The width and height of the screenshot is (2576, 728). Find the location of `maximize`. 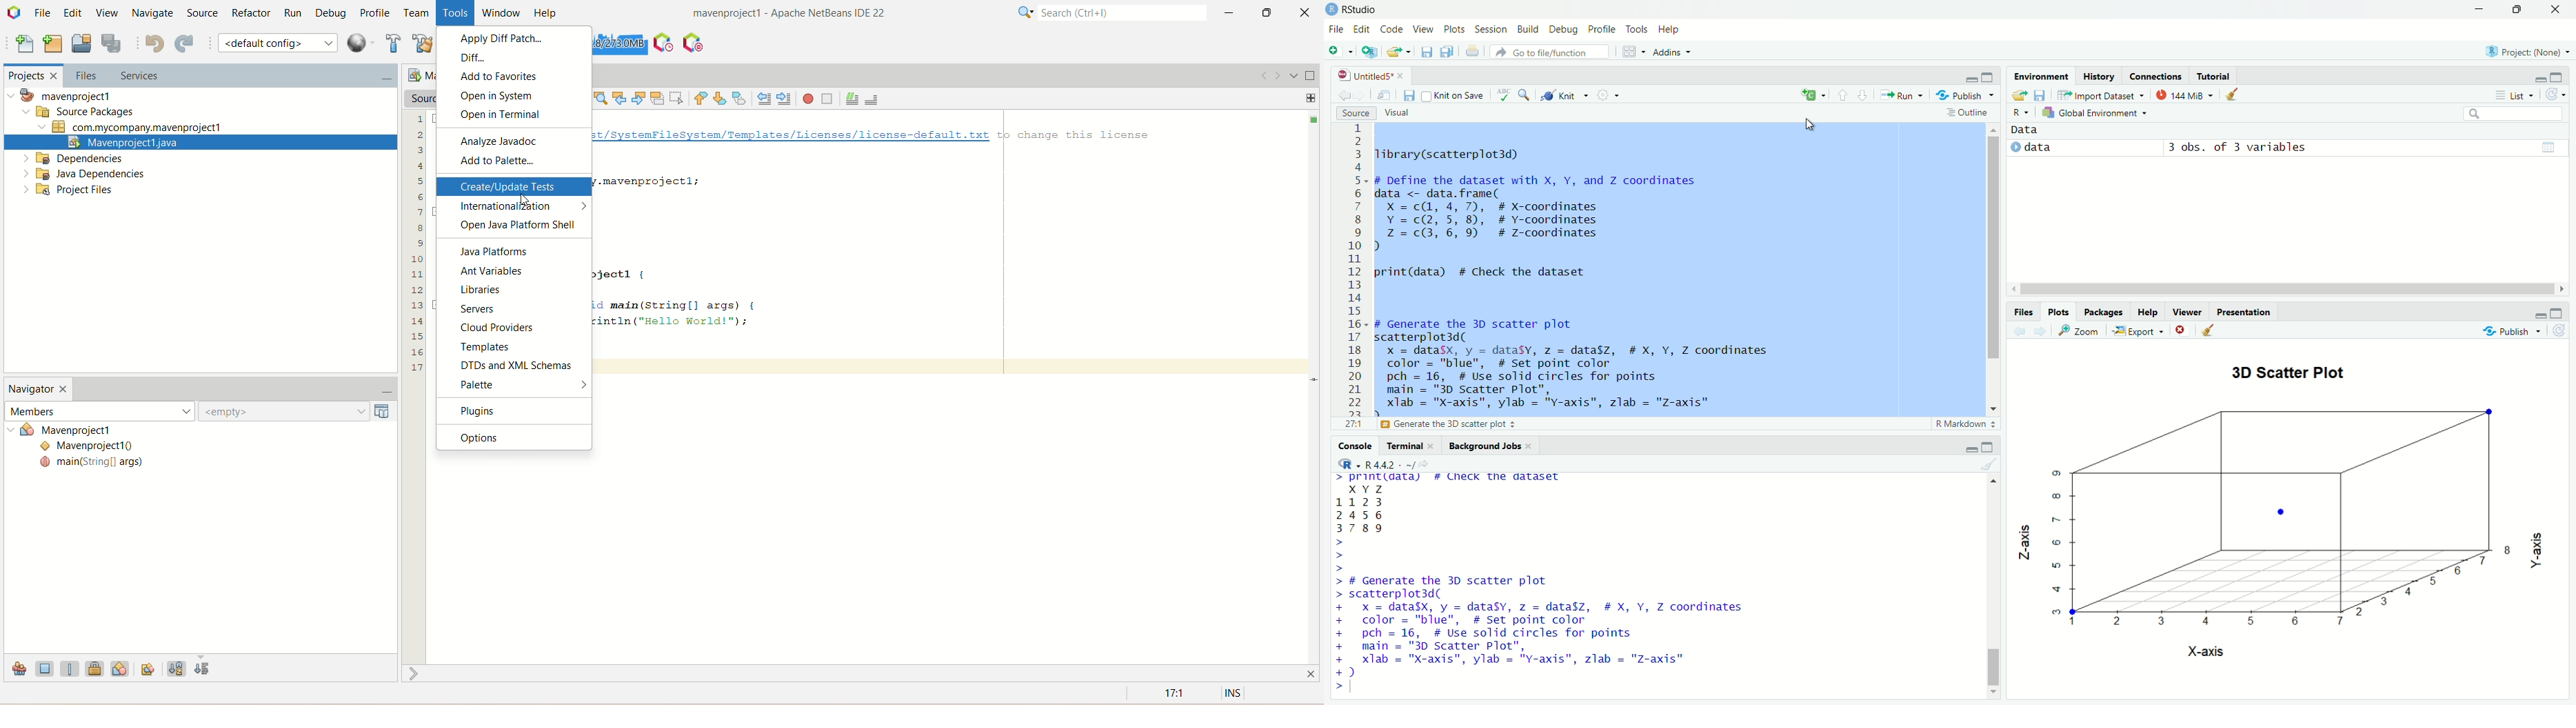

maximize is located at coordinates (2564, 76).